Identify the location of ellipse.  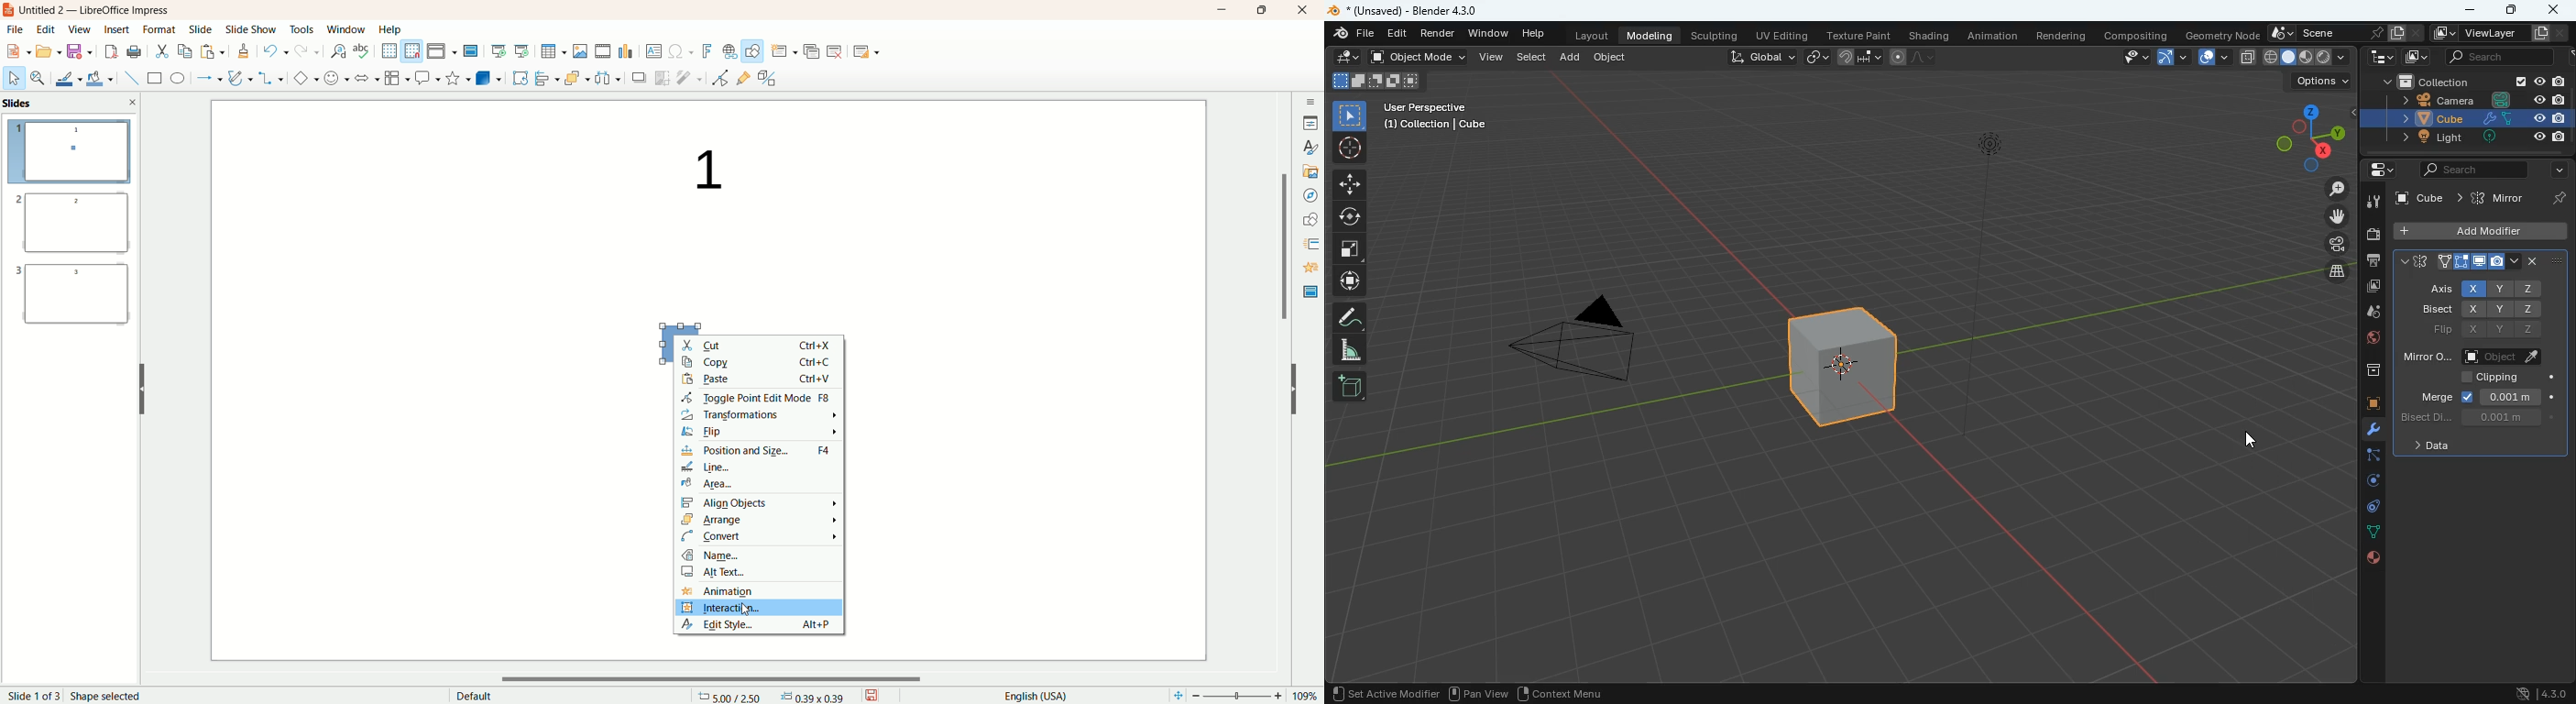
(177, 79).